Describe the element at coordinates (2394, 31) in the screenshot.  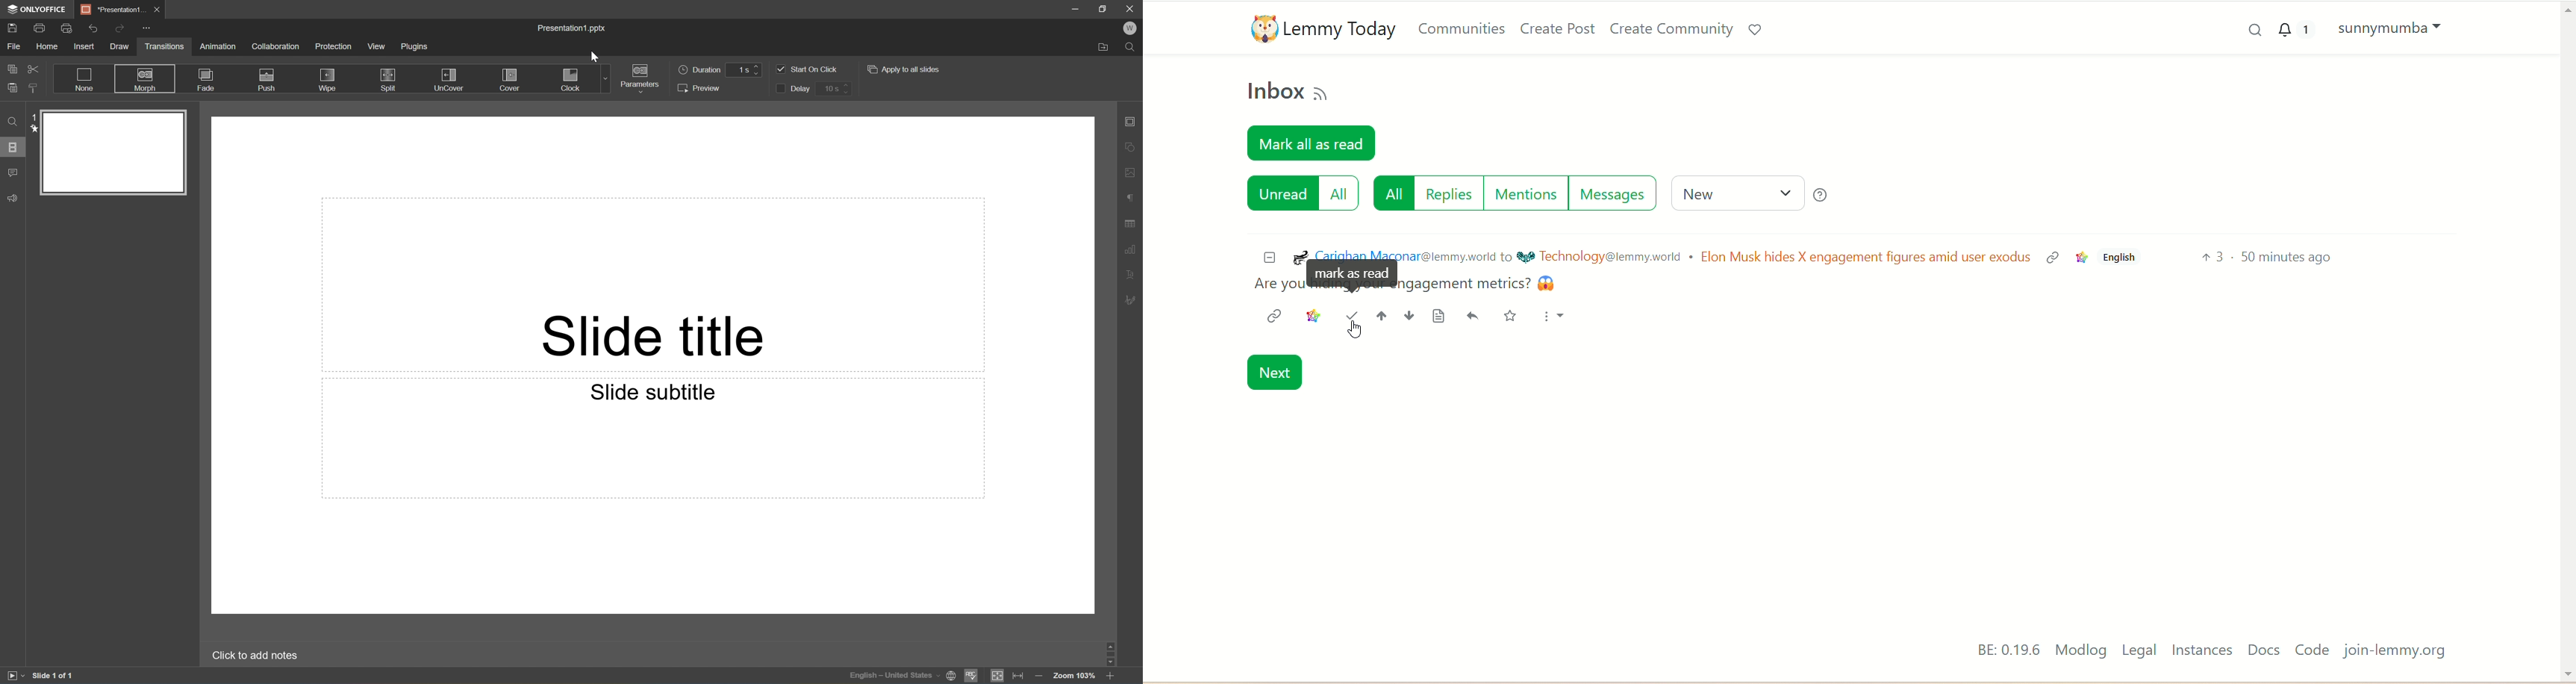
I see `sunnymumba(account)` at that location.